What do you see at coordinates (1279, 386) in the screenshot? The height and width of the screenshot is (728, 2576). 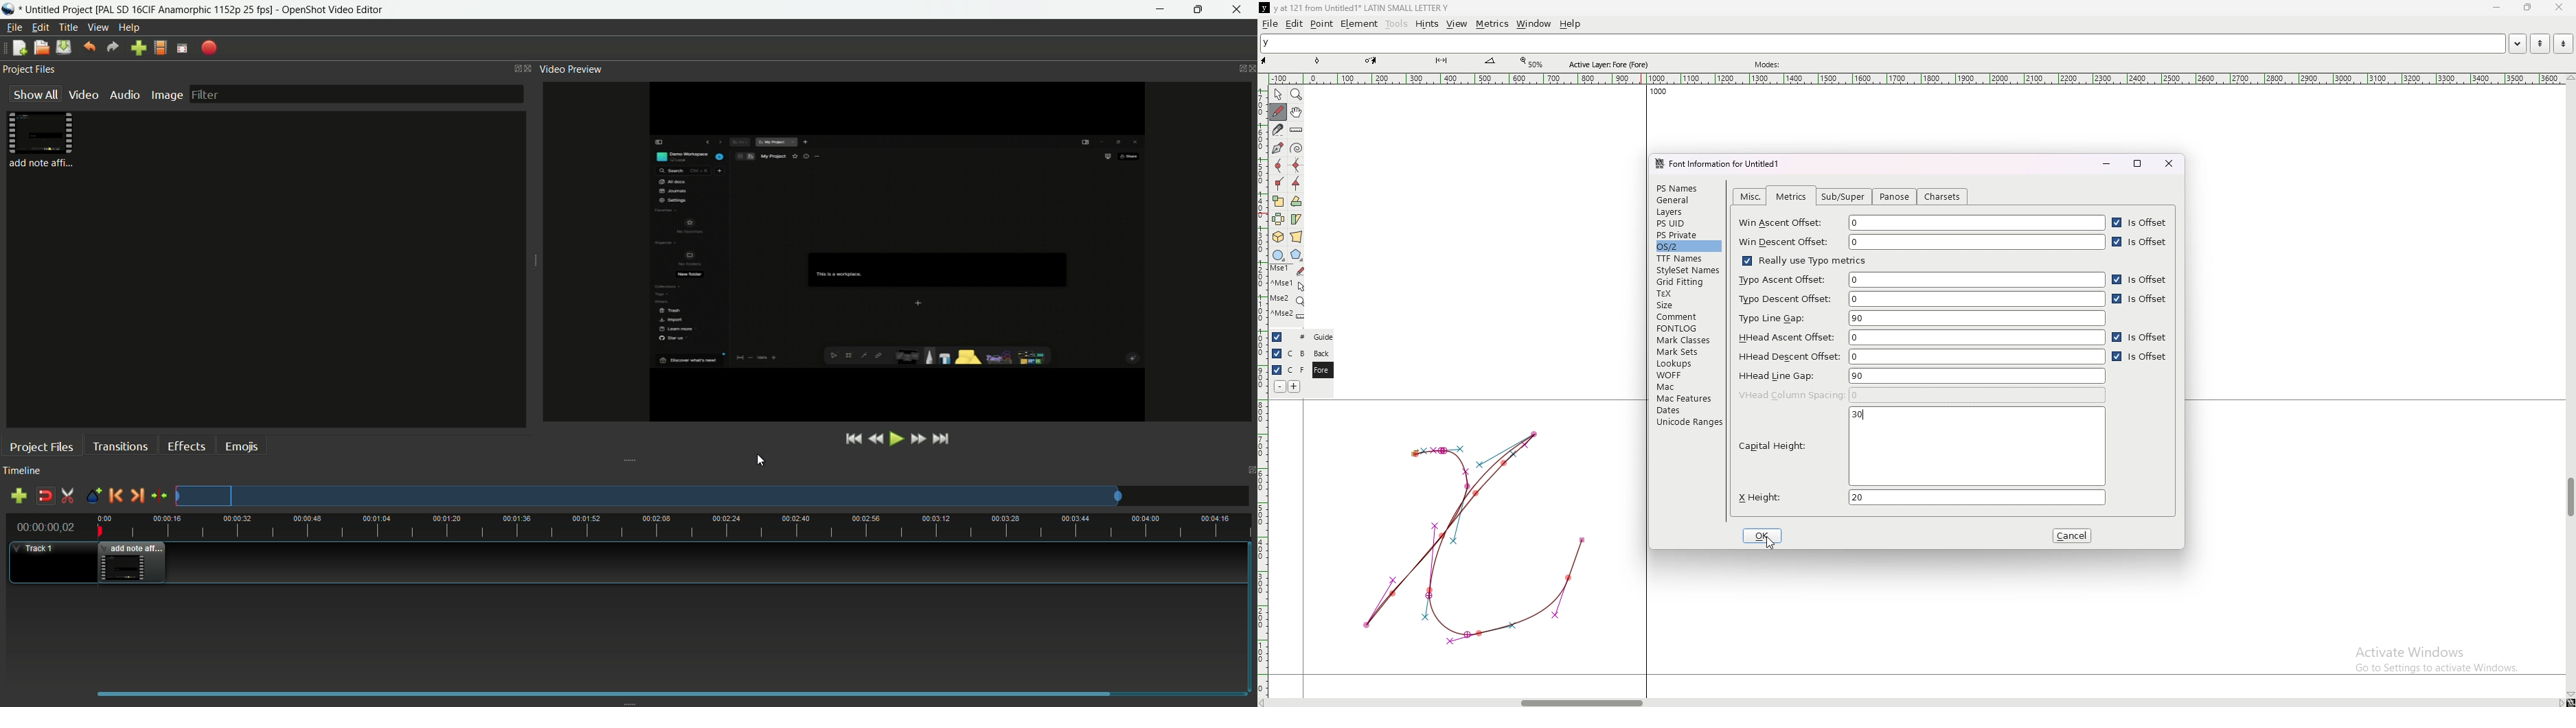 I see `remove layer` at bounding box center [1279, 386].